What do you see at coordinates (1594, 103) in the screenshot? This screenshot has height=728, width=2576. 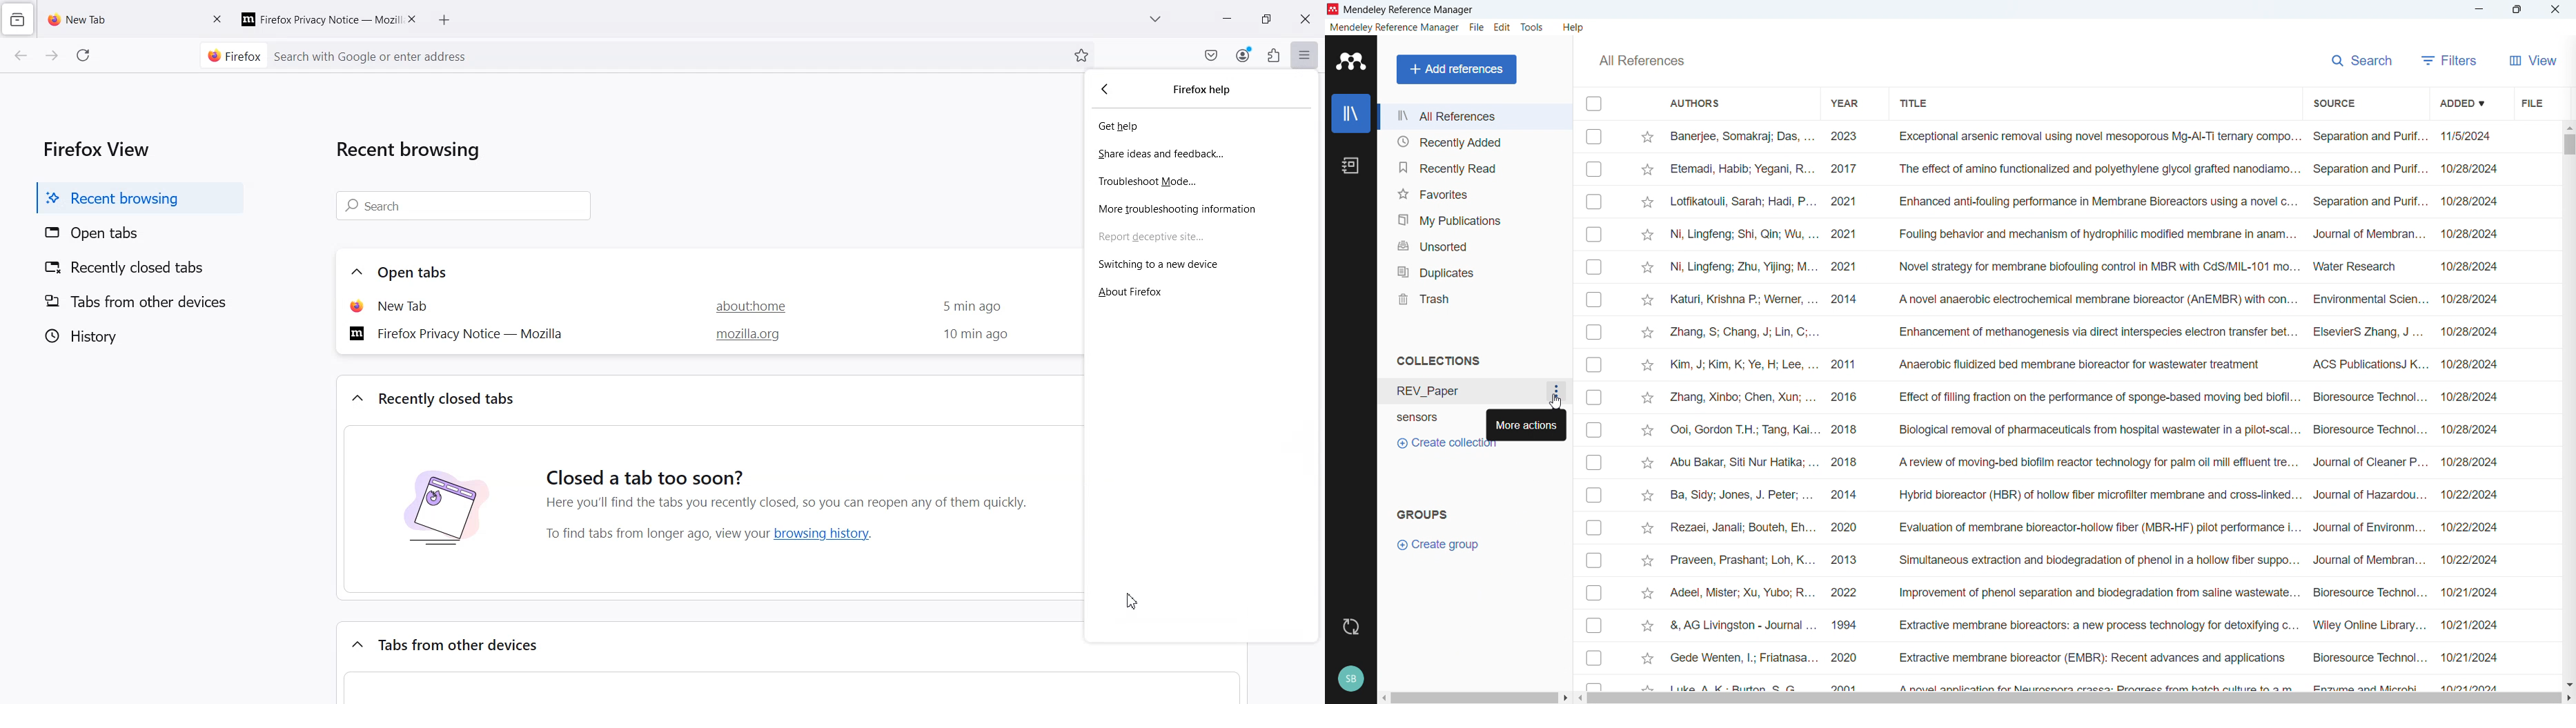 I see `Select all publications` at bounding box center [1594, 103].